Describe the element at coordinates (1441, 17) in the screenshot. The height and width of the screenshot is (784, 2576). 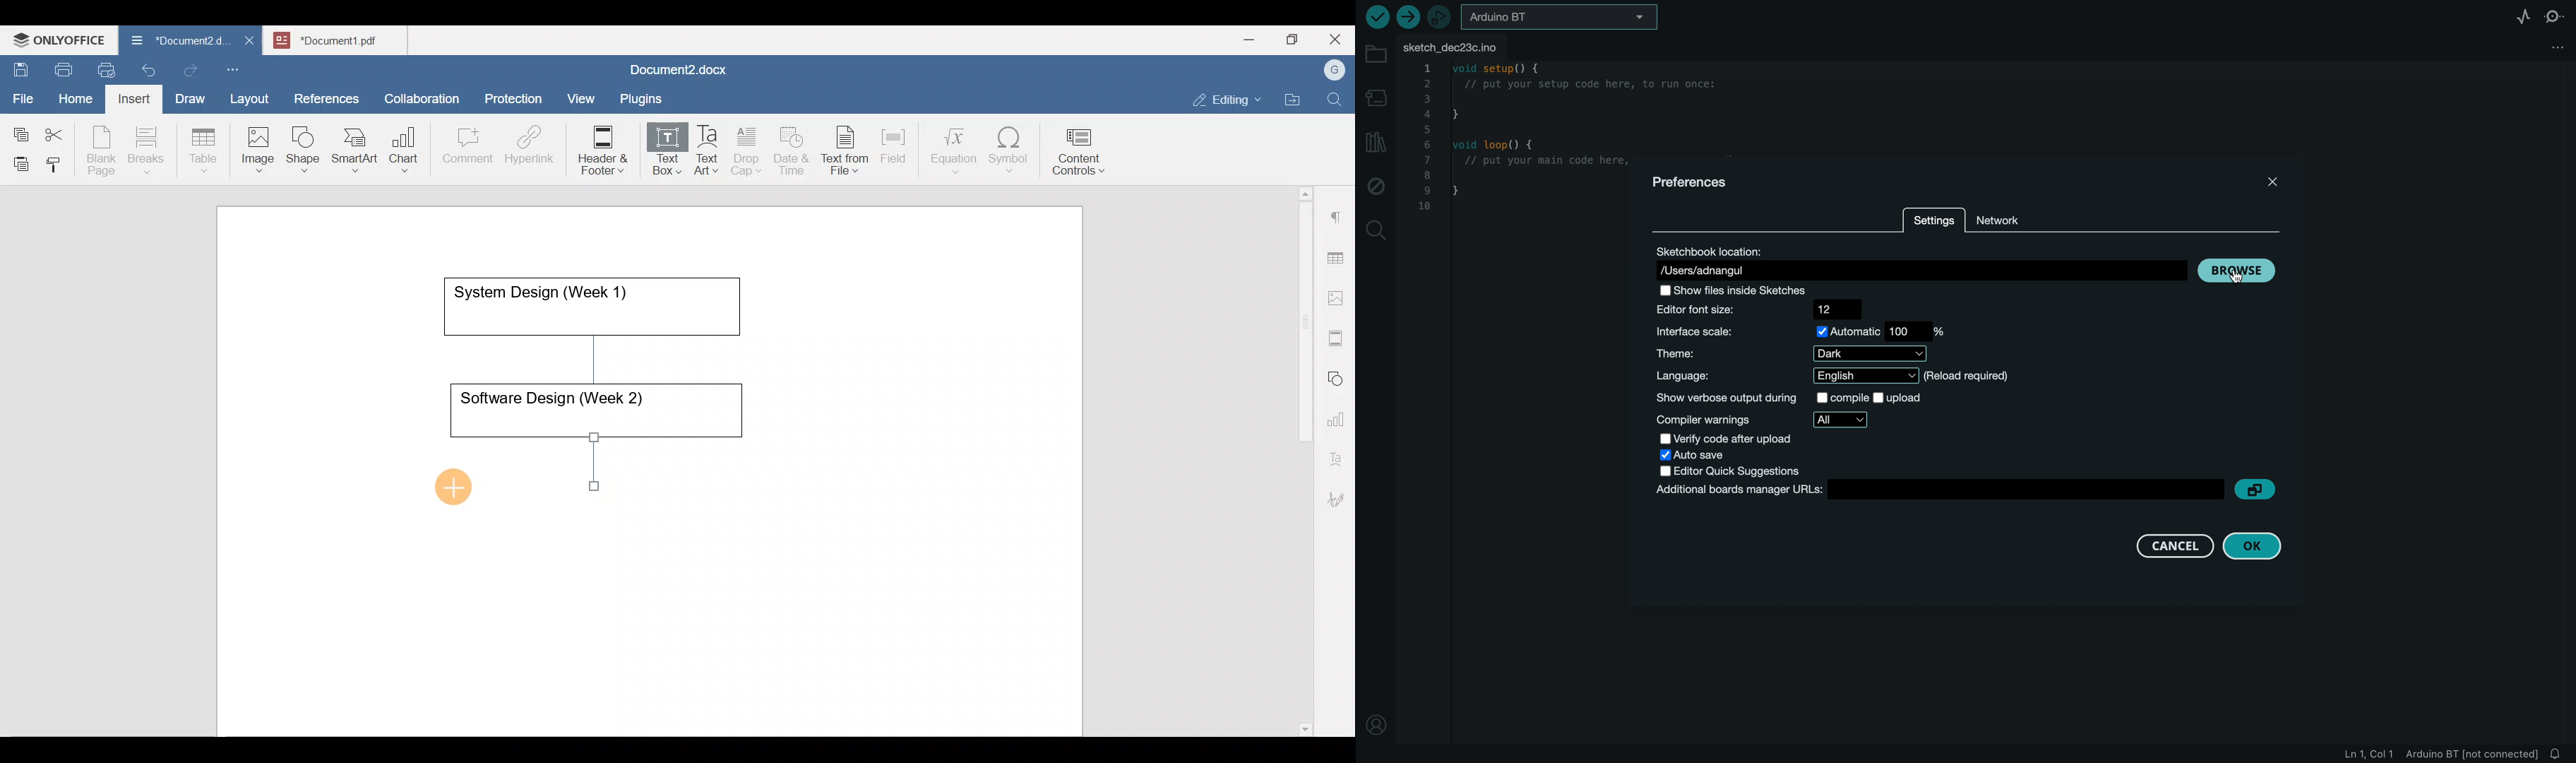
I see `debugger` at that location.